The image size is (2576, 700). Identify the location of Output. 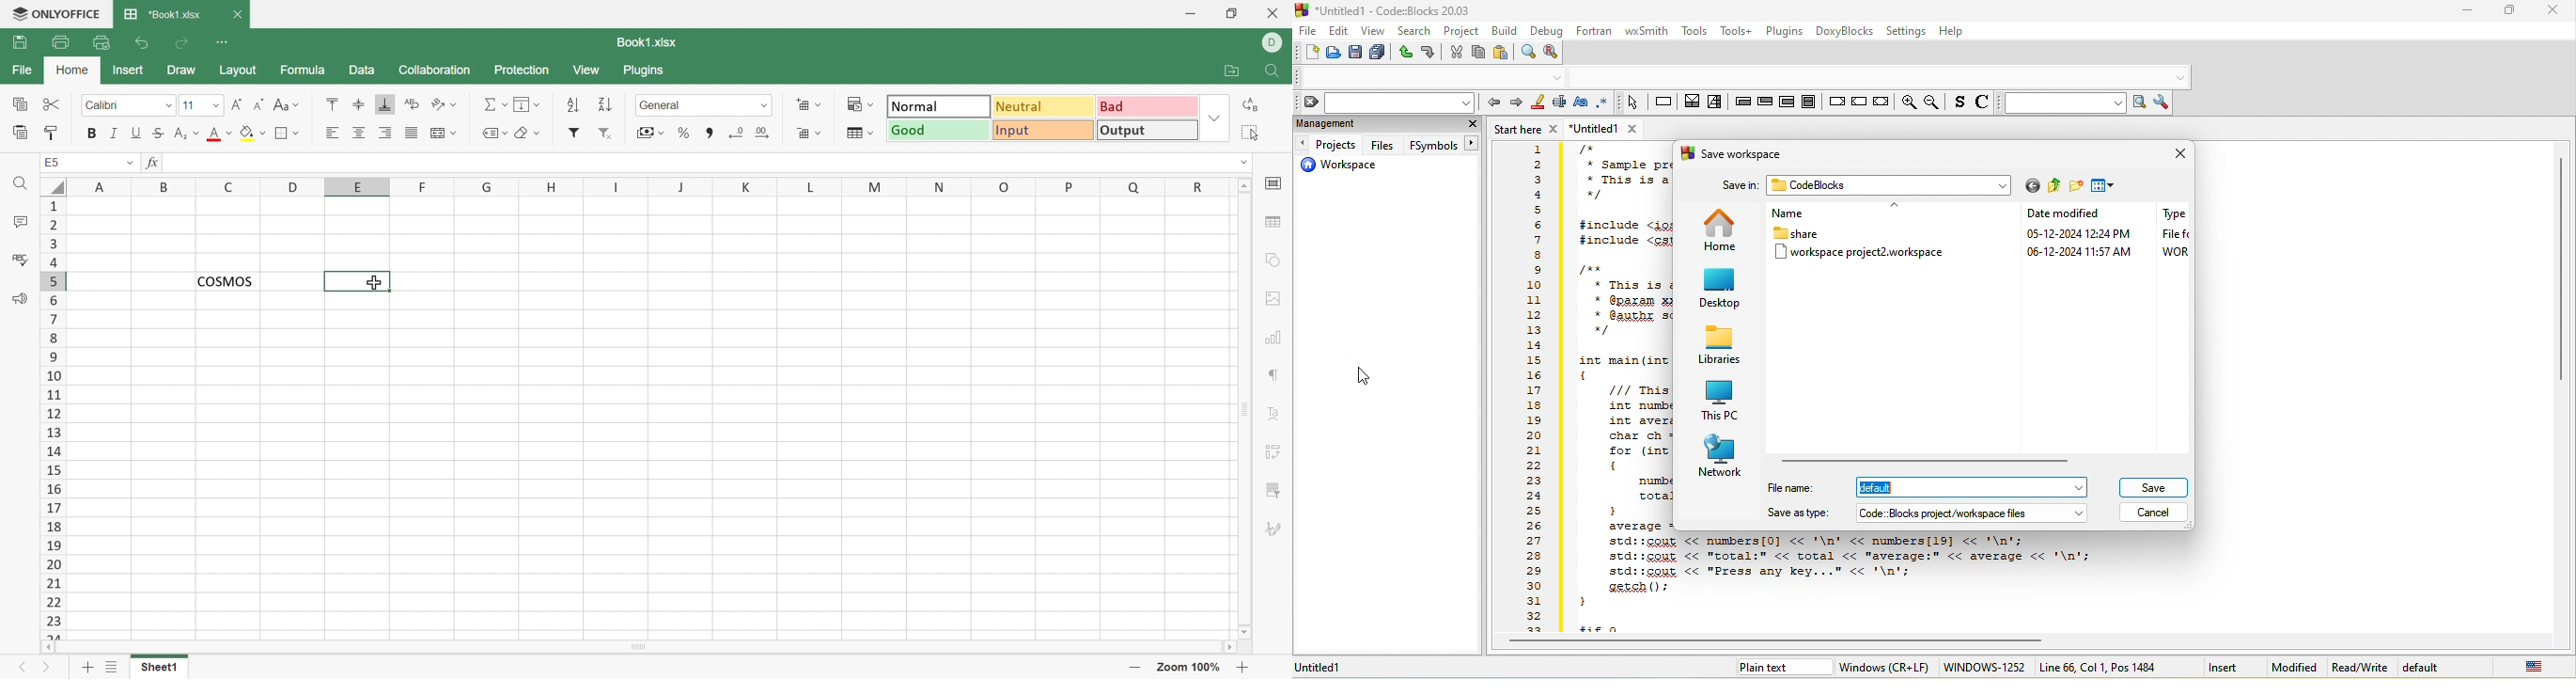
(1146, 129).